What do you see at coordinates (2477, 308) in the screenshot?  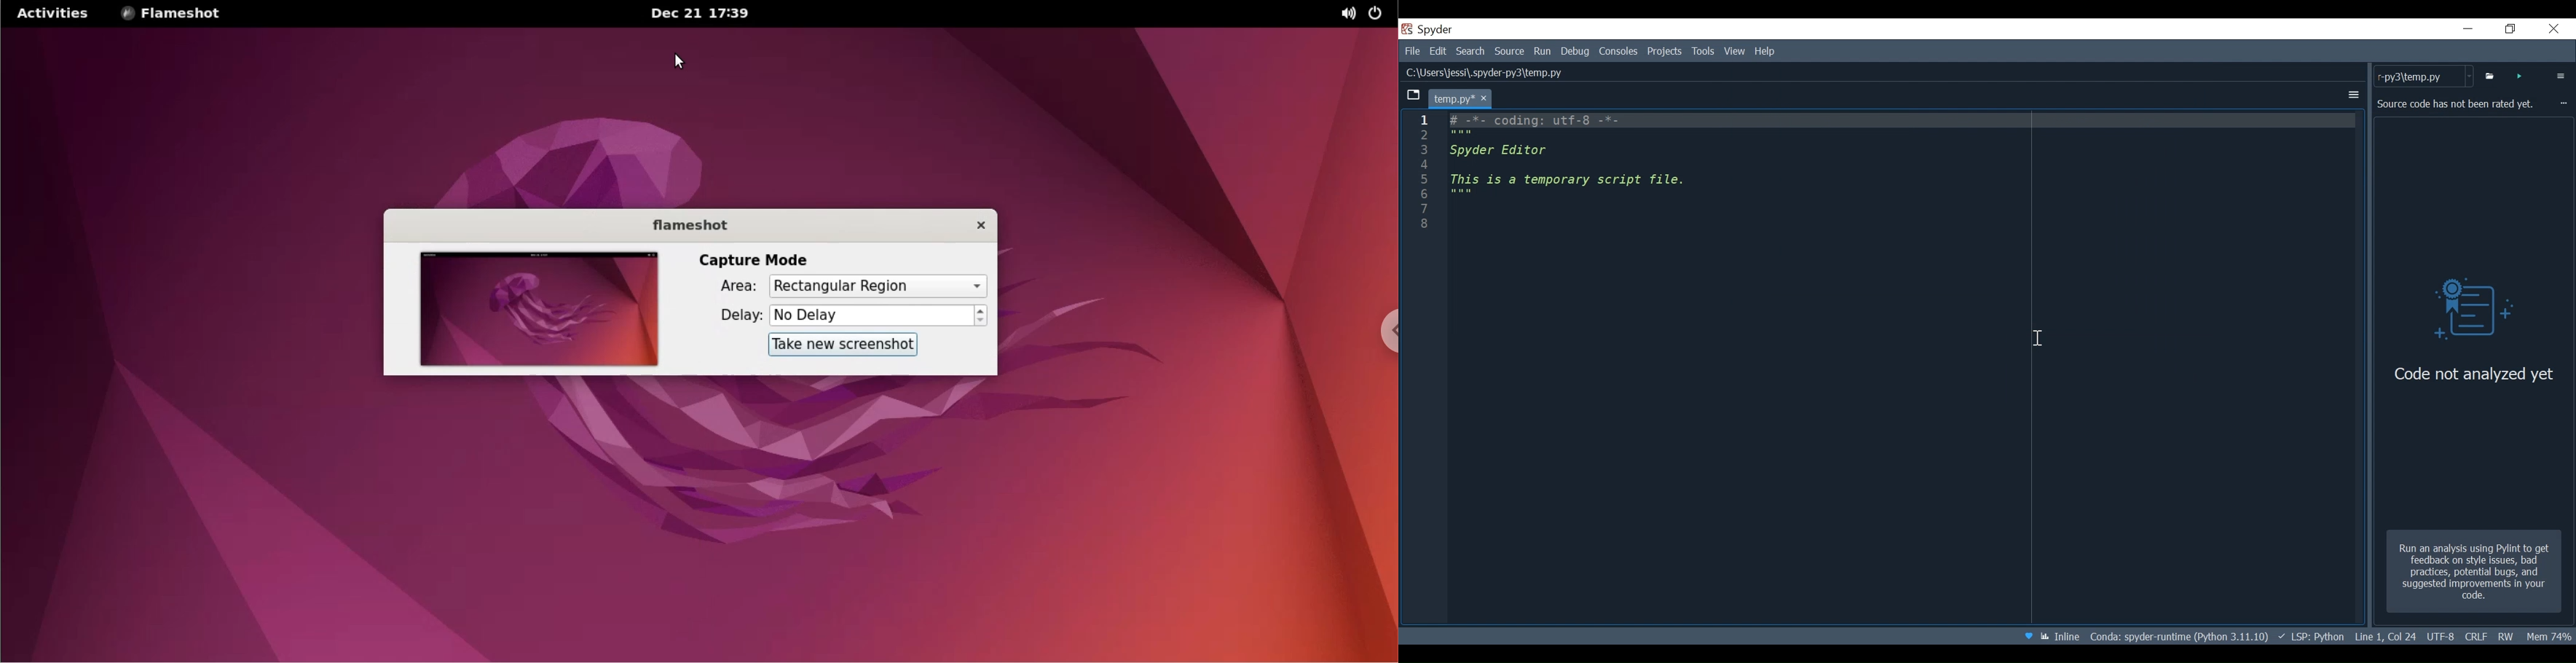 I see `Code Analysis` at bounding box center [2477, 308].